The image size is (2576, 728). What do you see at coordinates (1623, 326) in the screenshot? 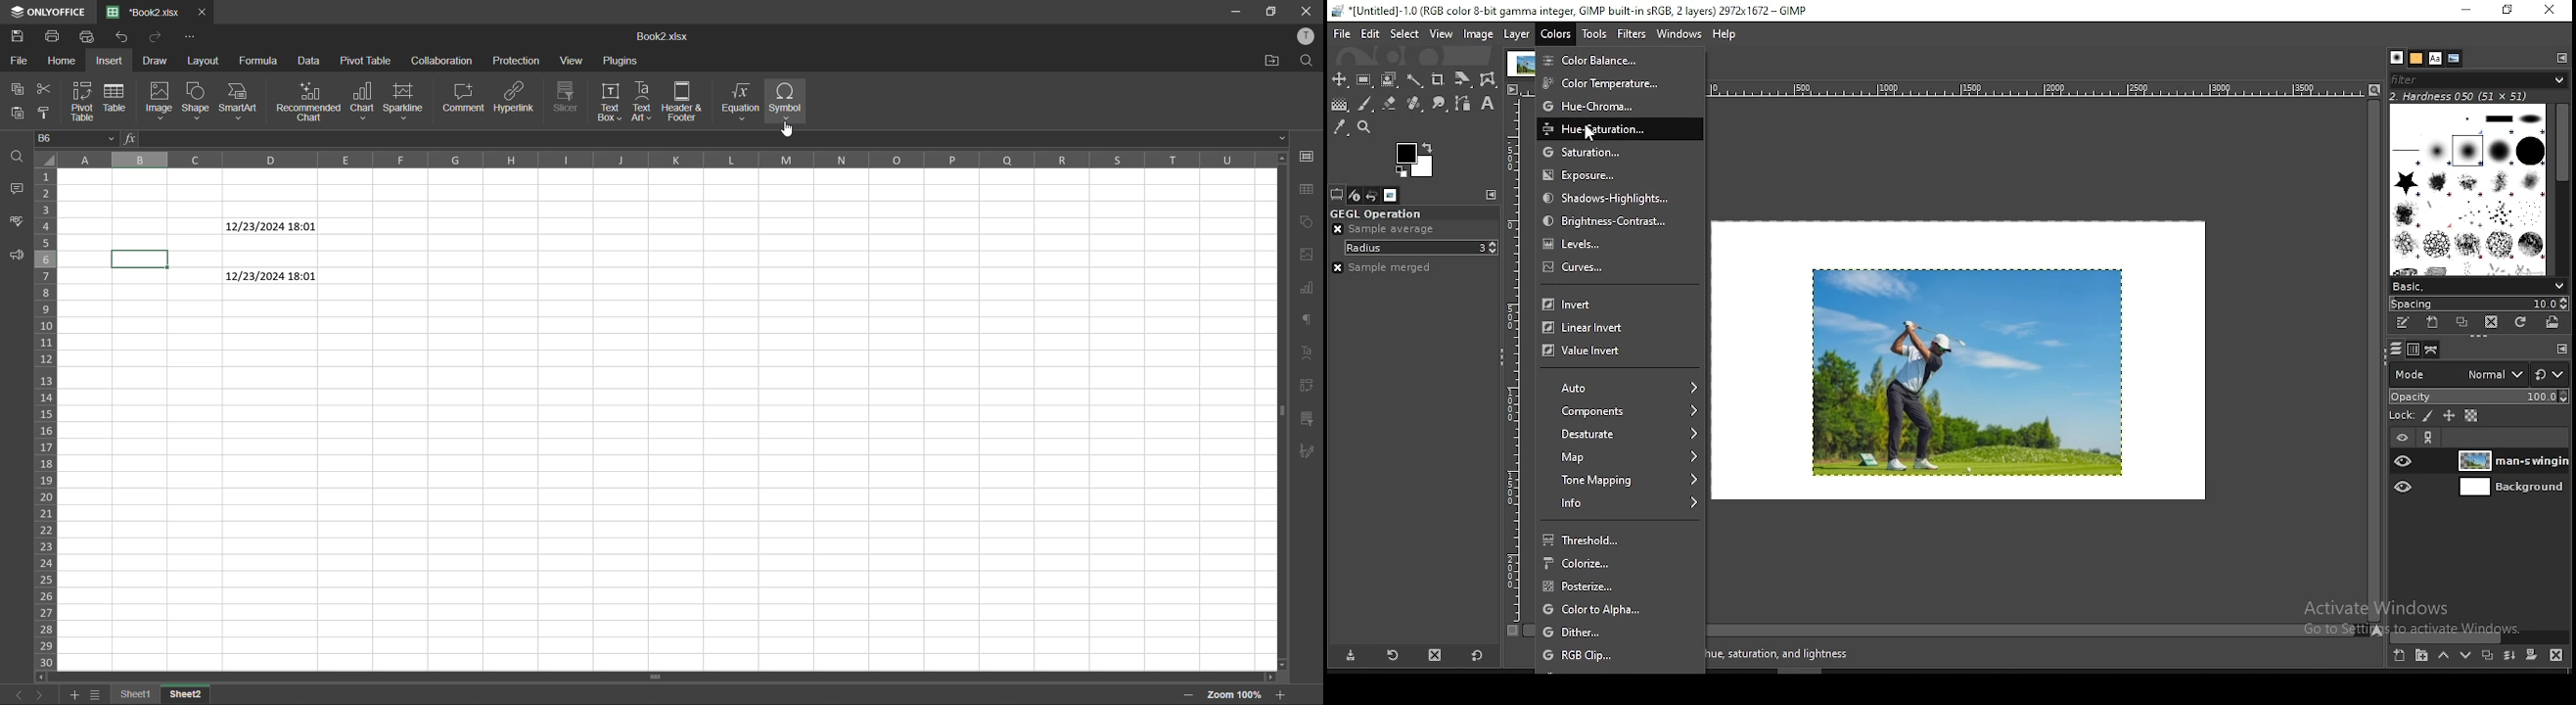
I see `linear invert` at bounding box center [1623, 326].